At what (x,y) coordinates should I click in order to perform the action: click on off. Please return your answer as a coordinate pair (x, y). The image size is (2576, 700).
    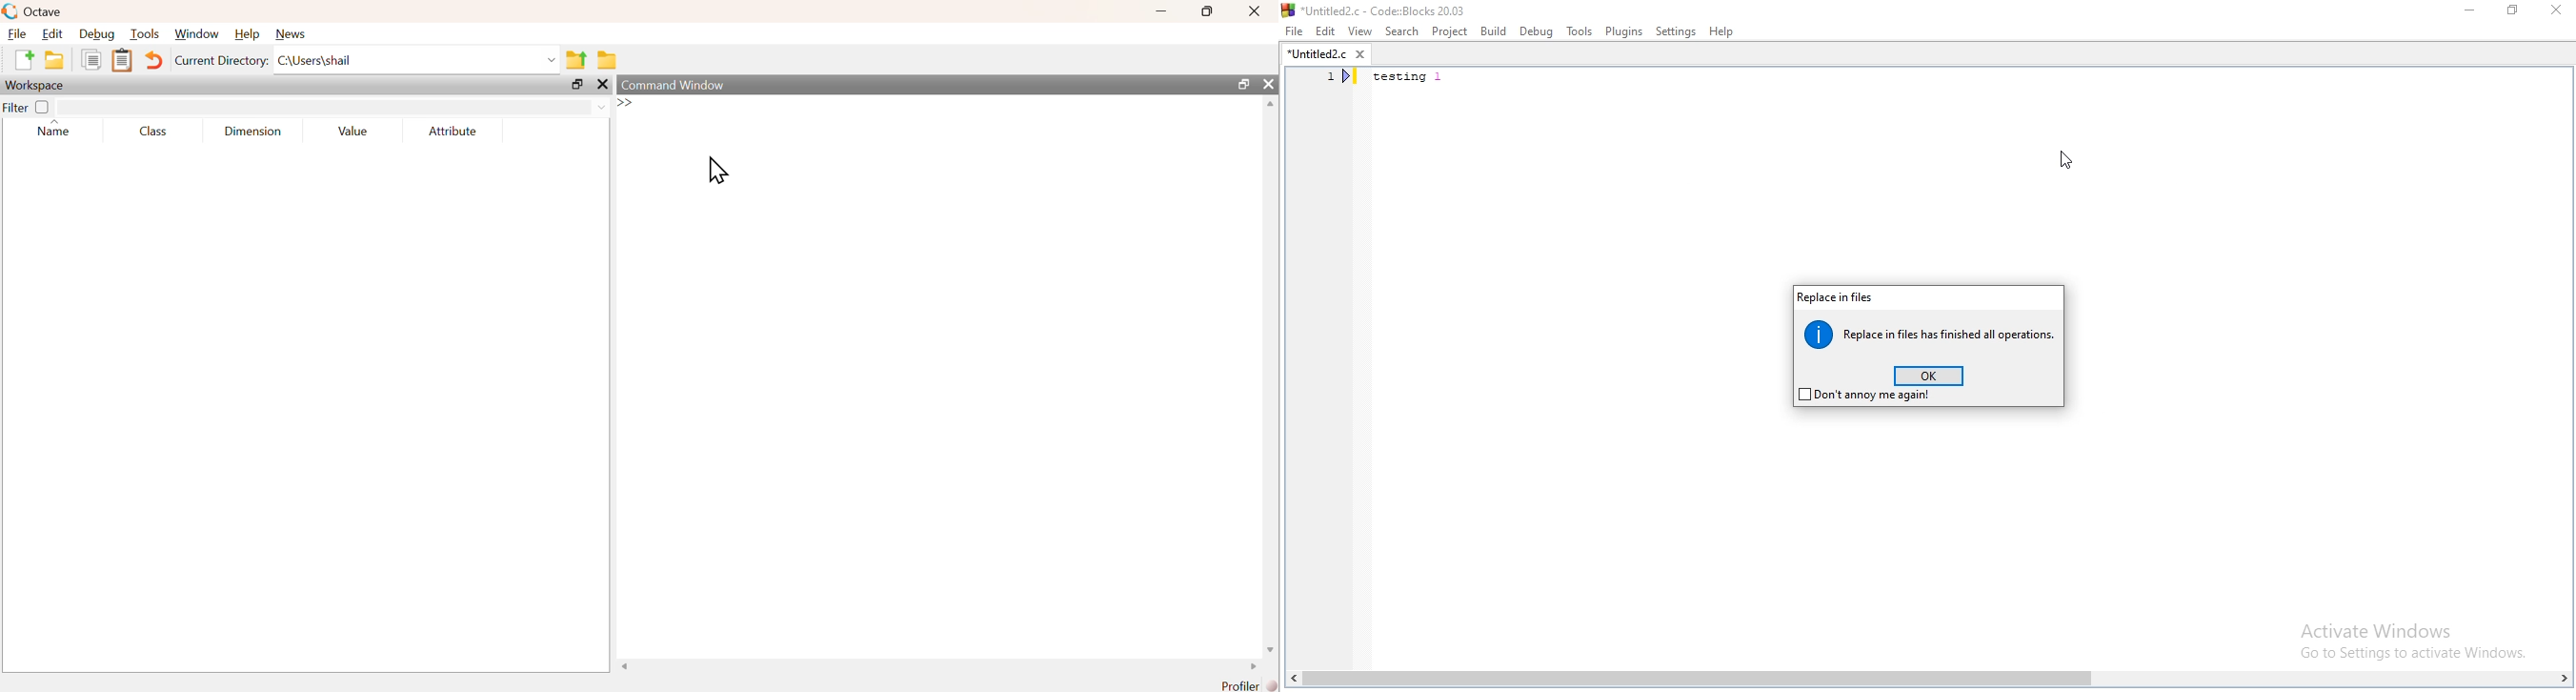
    Looking at the image, I should click on (42, 107).